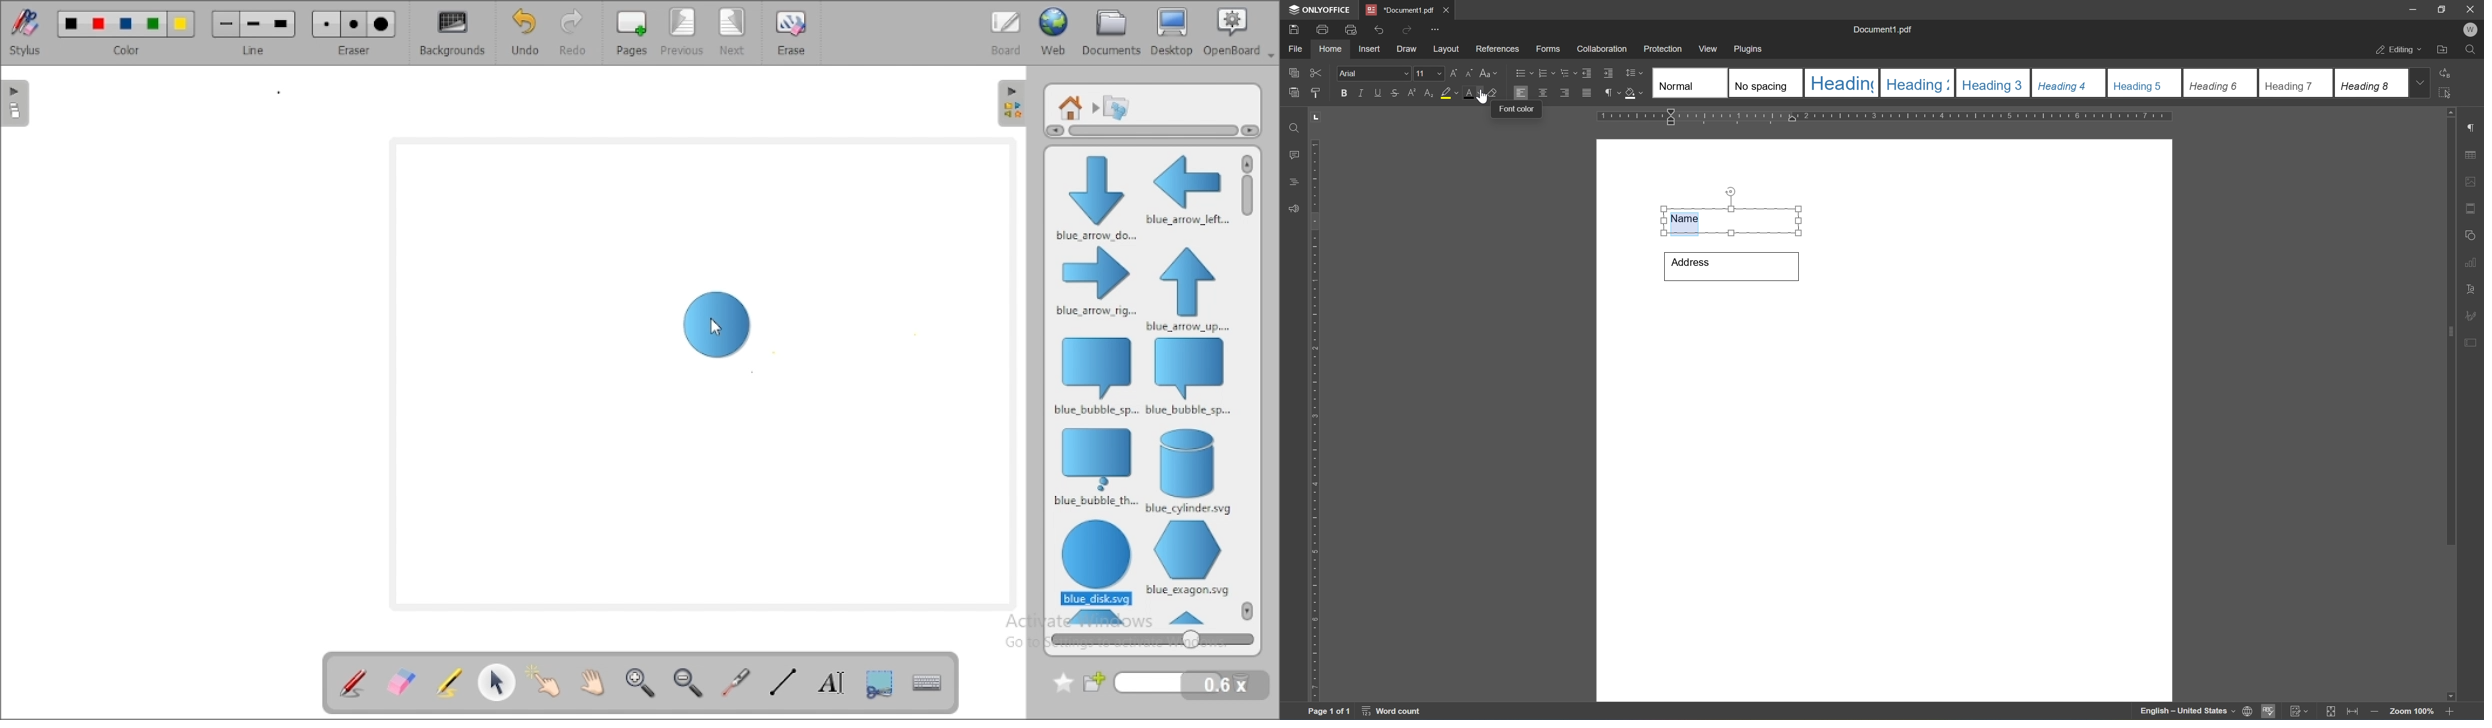 The height and width of the screenshot is (728, 2492). I want to click on fit to width, so click(2352, 713).